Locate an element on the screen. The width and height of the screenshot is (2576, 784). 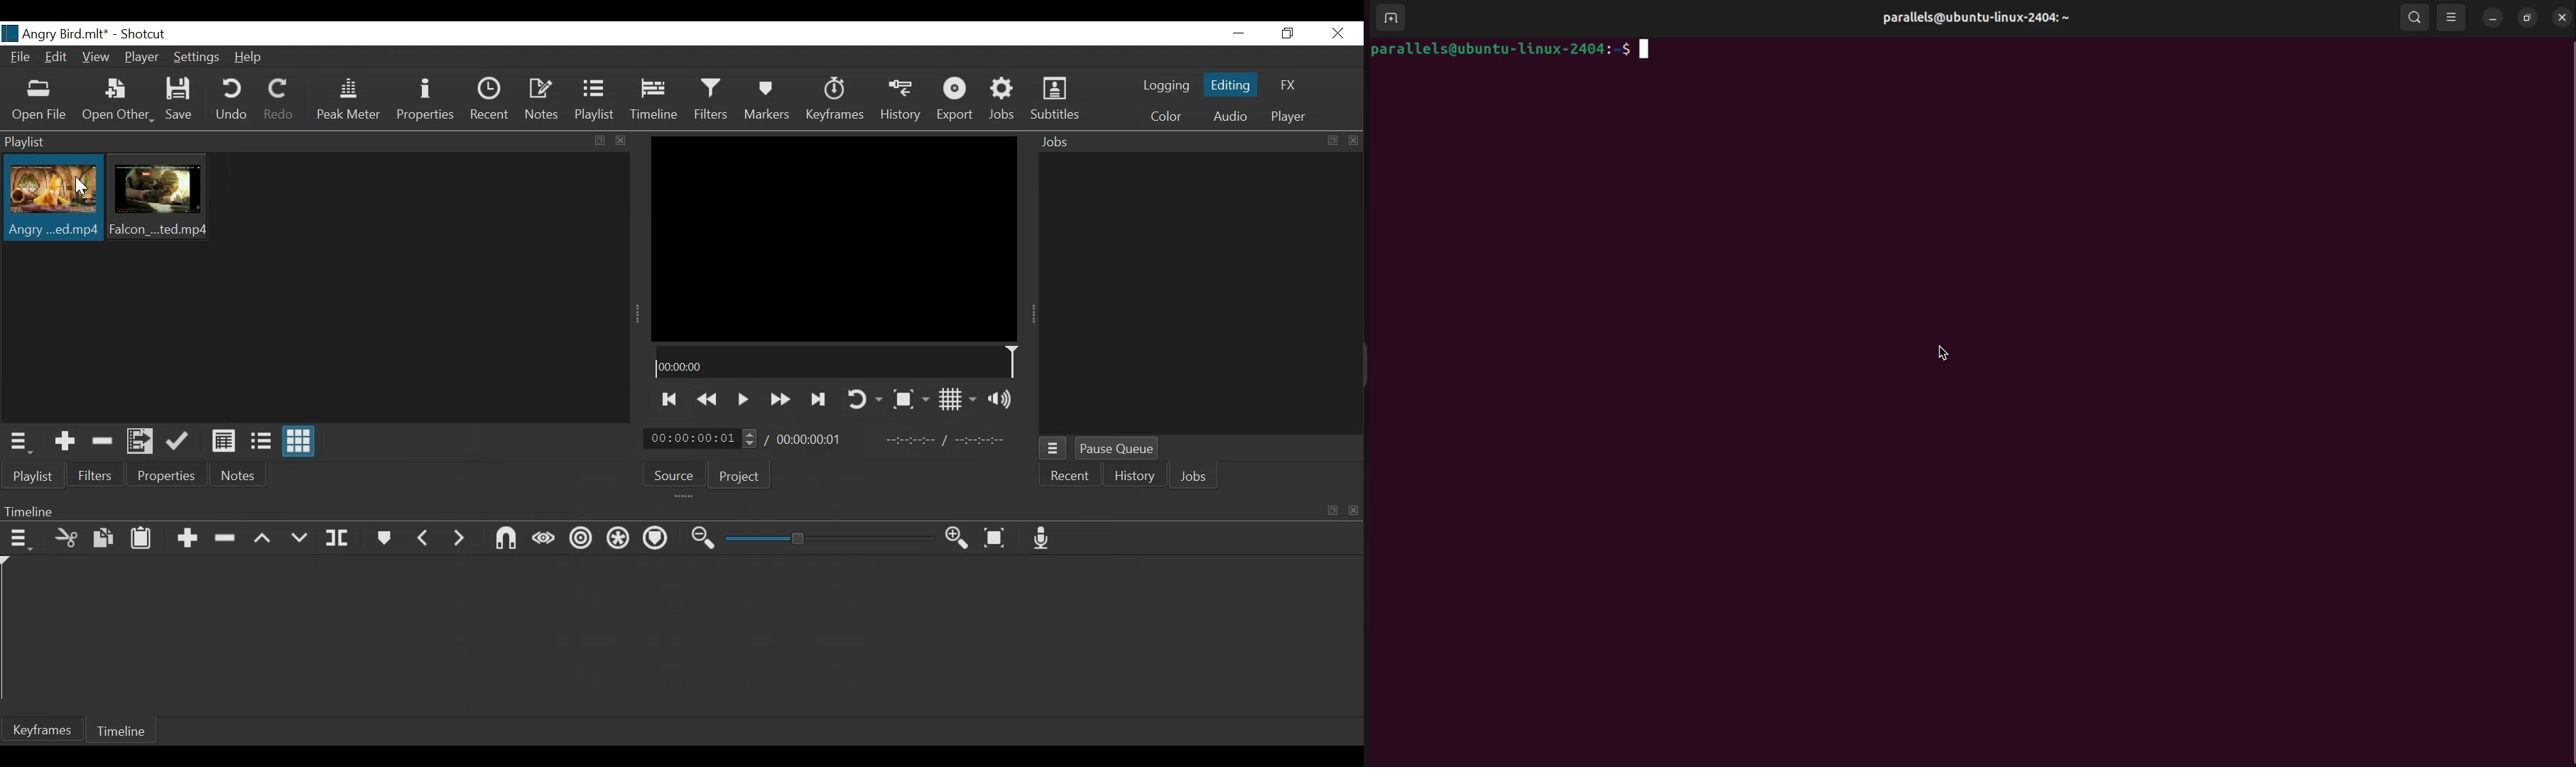
File is located at coordinates (19, 58).